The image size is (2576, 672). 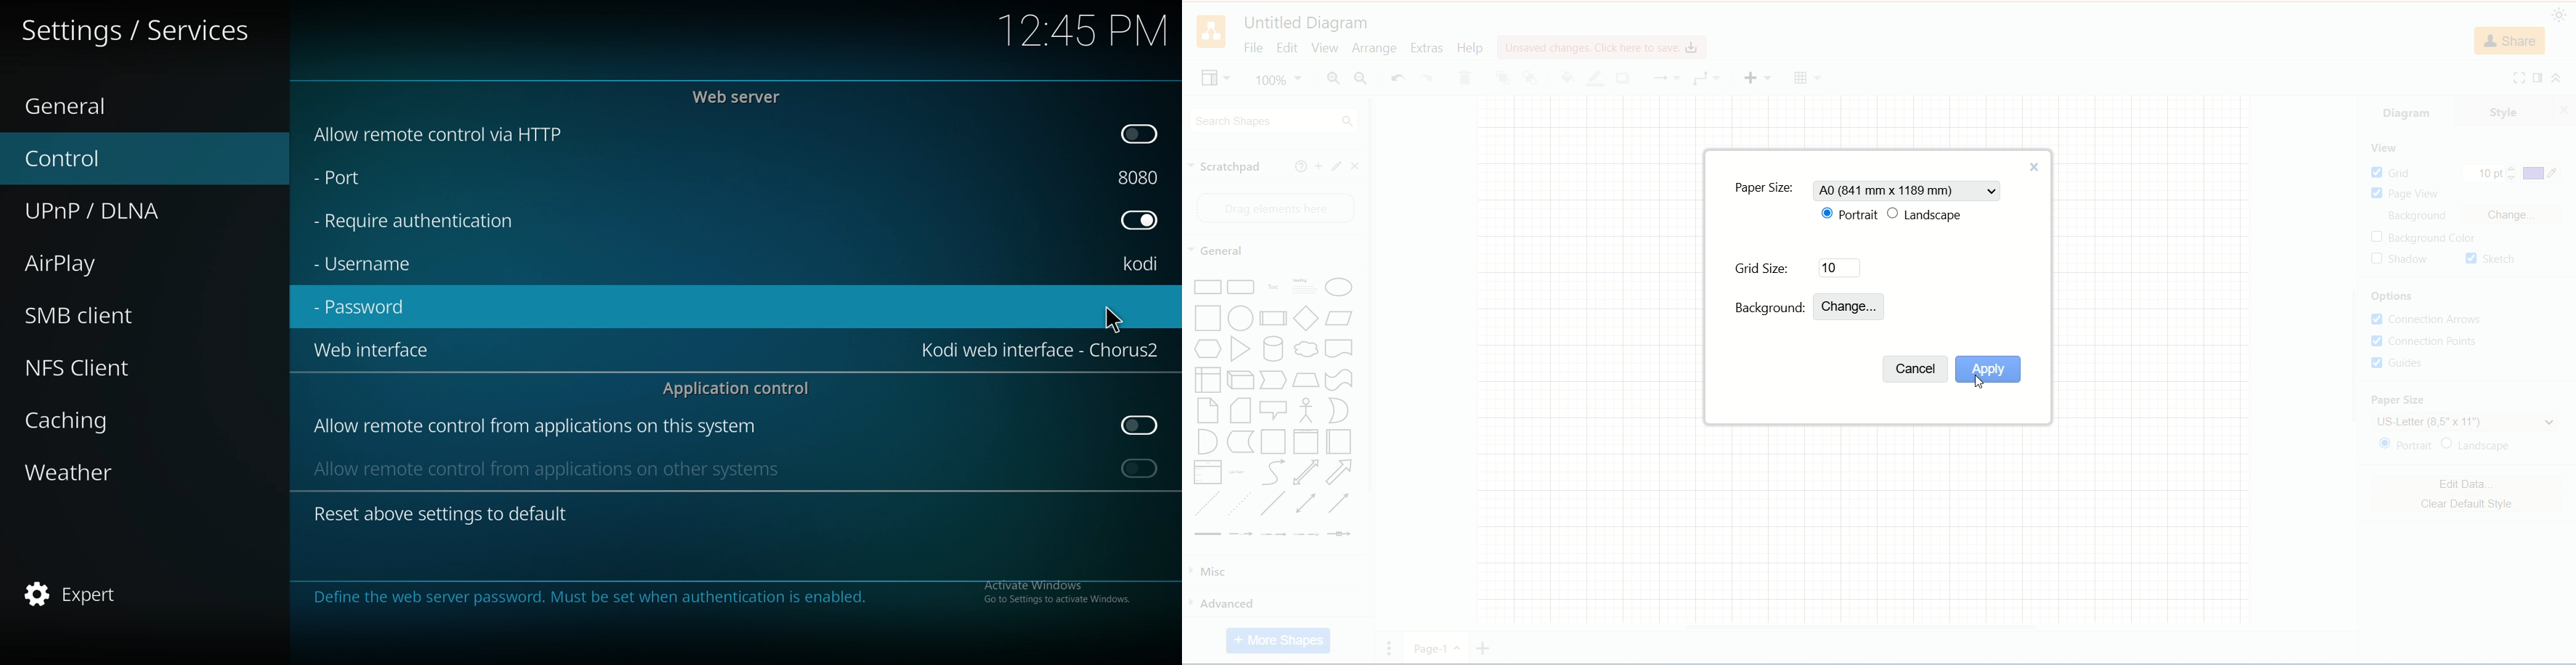 I want to click on undo, so click(x=1397, y=78).